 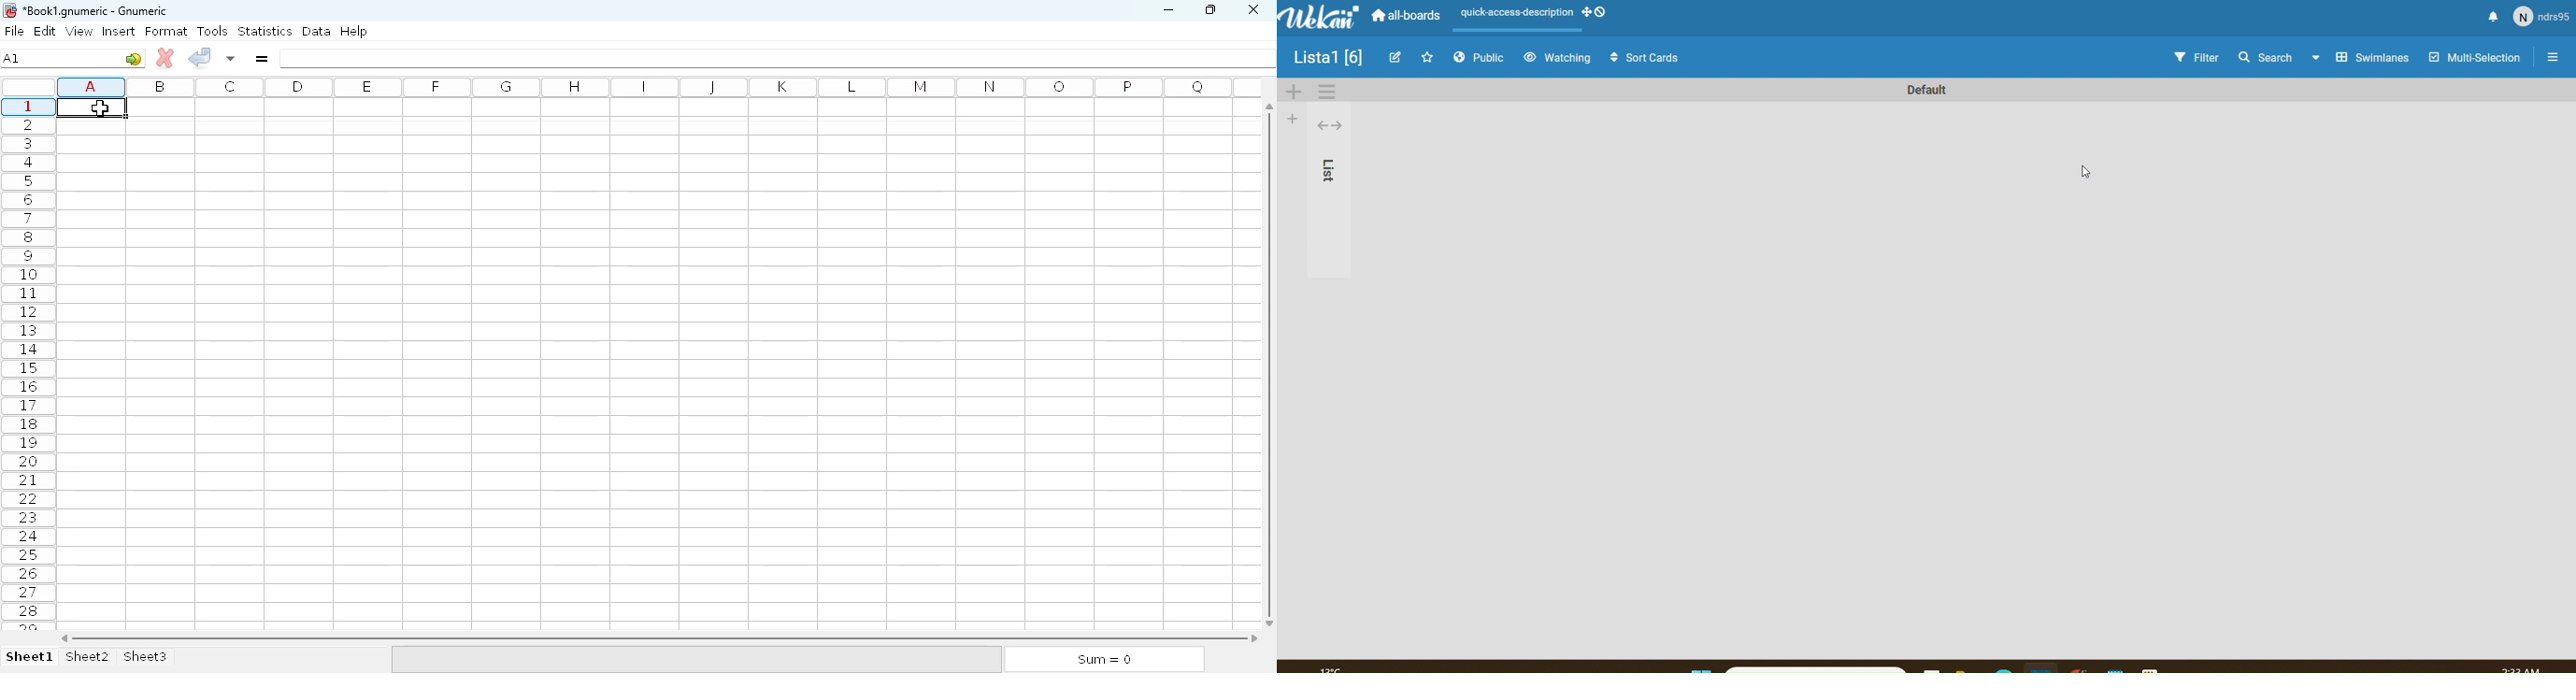 What do you see at coordinates (659, 638) in the screenshot?
I see `horizontal scroll bar` at bounding box center [659, 638].